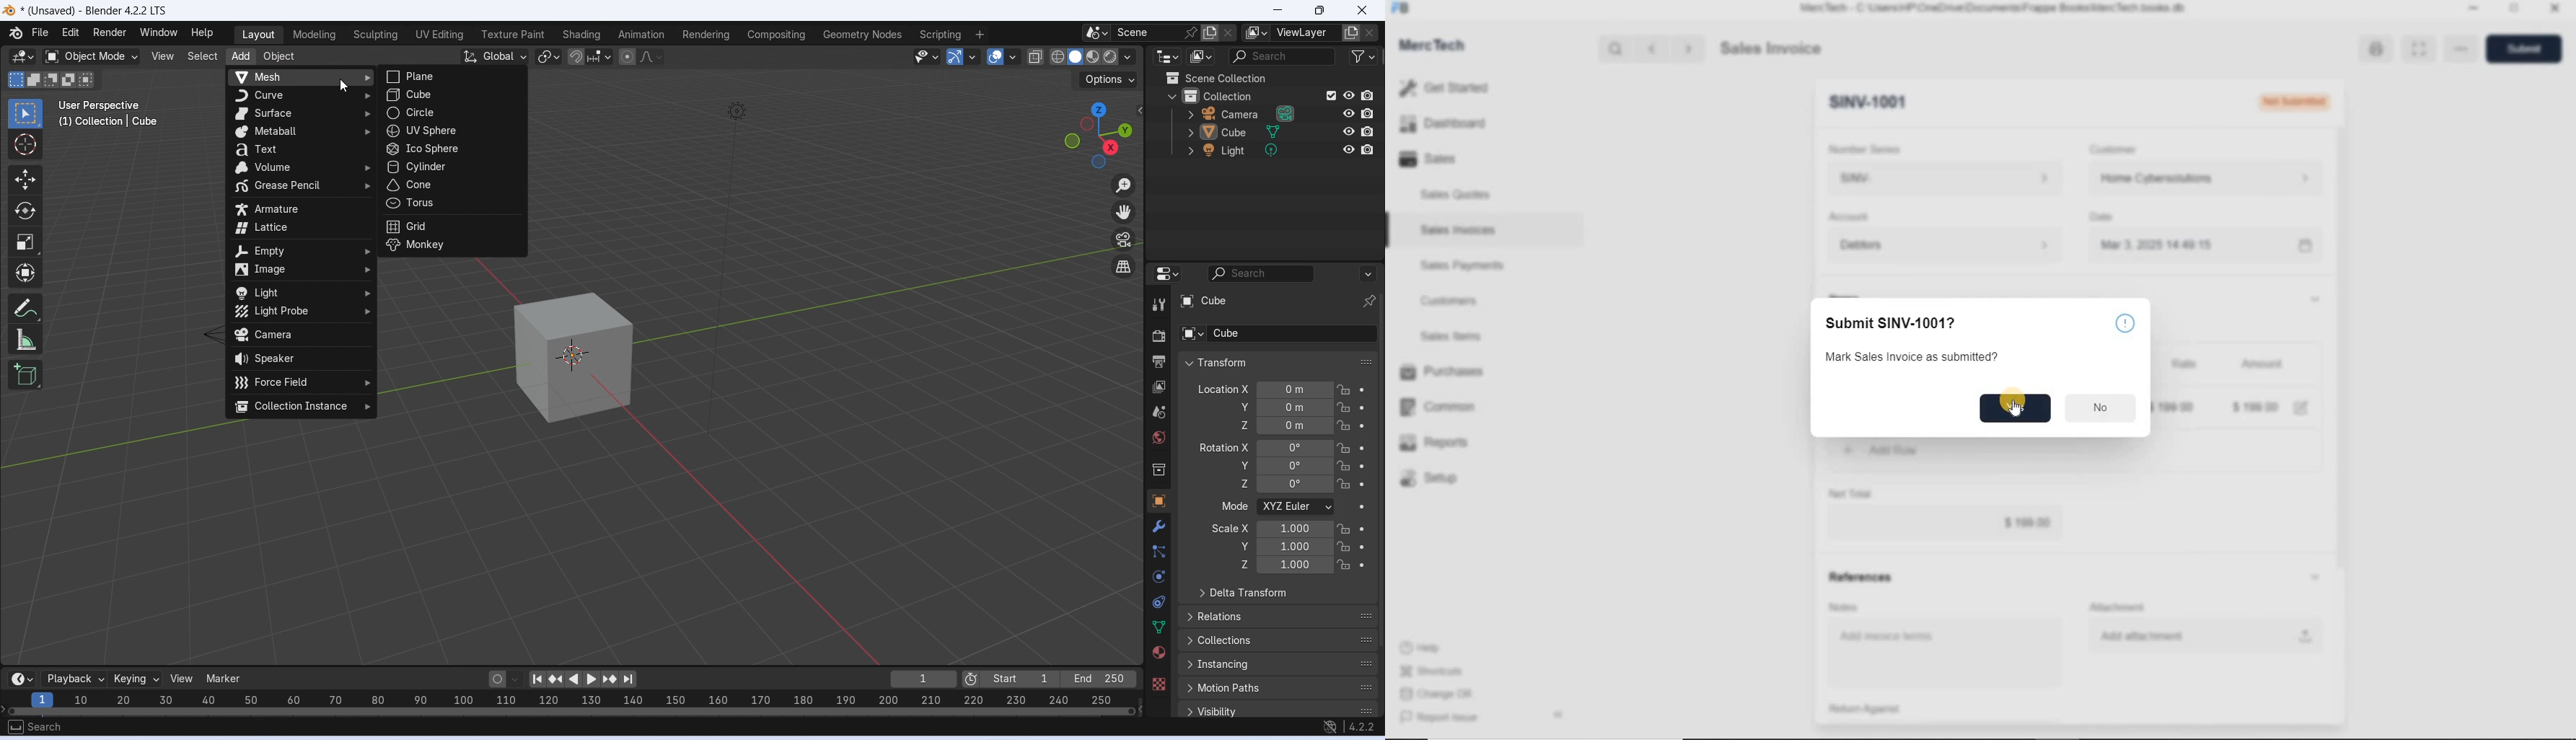 Image resolution: width=2576 pixels, height=756 pixels. Describe the element at coordinates (1995, 9) in the screenshot. I see `MercTech - C:\Users\HP\OneDrive\Documents\Frappe Books\MercTech books db` at that location.